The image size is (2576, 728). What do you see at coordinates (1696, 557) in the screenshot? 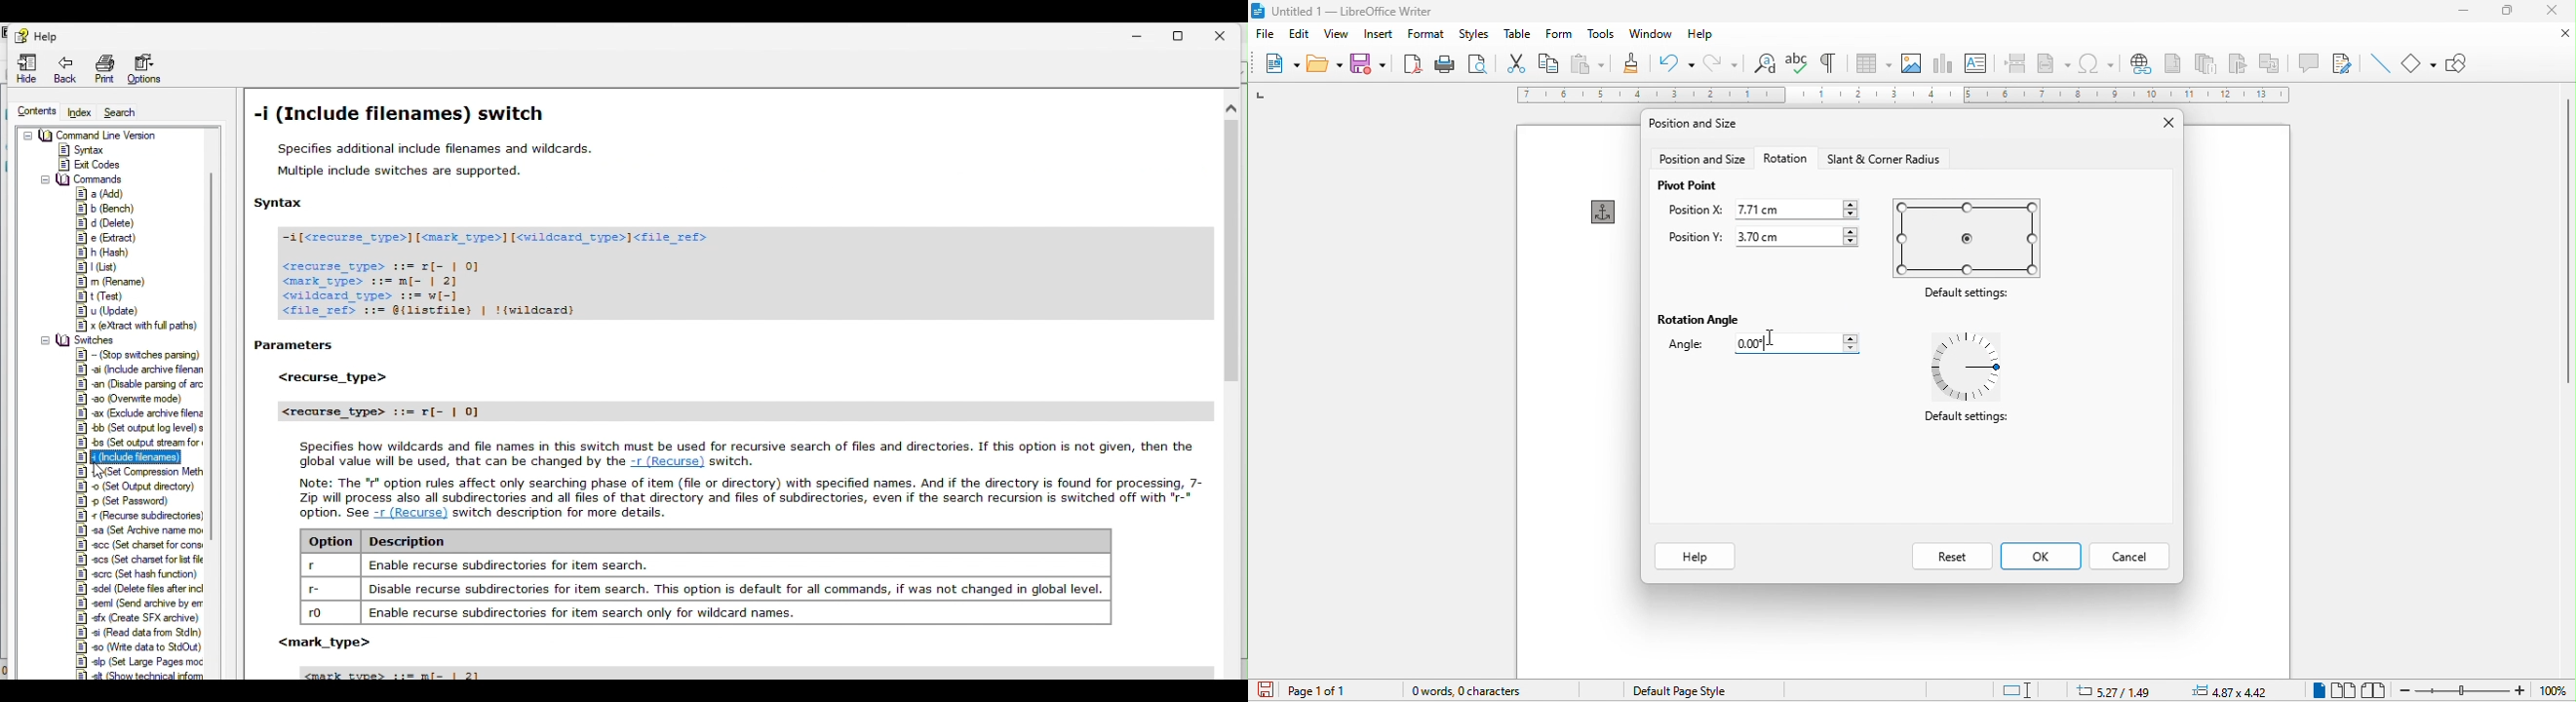
I see `help` at bounding box center [1696, 557].